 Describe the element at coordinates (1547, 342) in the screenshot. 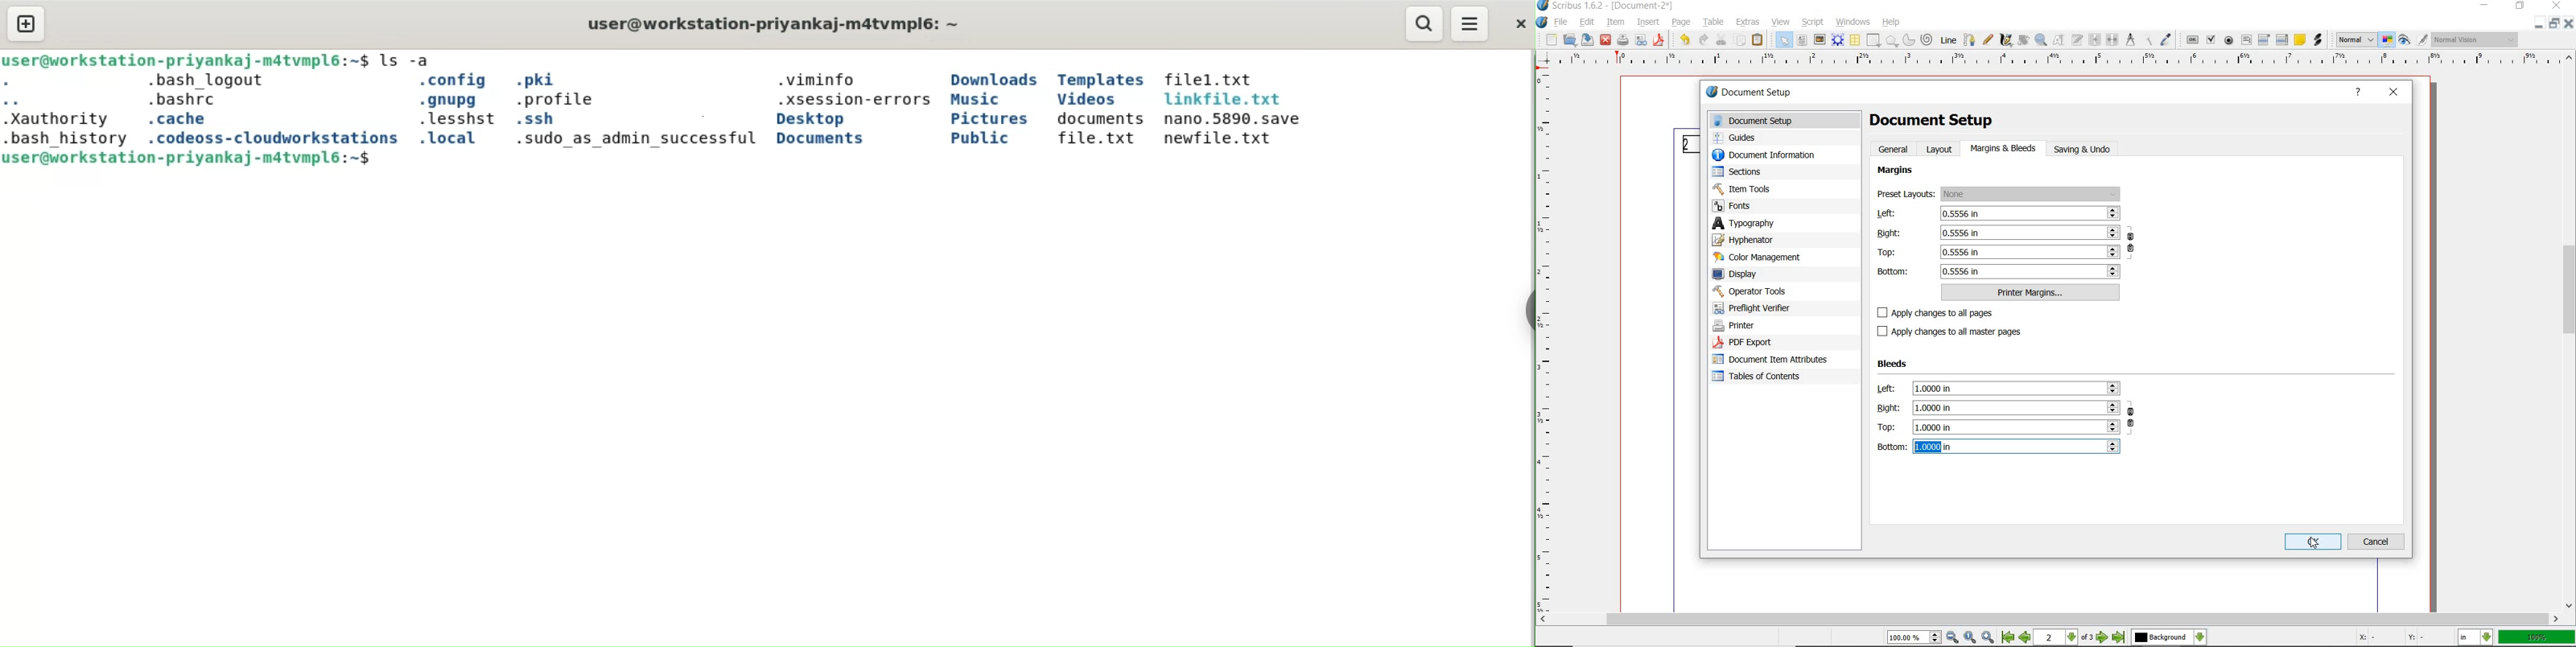

I see `Vertical Margin` at that location.